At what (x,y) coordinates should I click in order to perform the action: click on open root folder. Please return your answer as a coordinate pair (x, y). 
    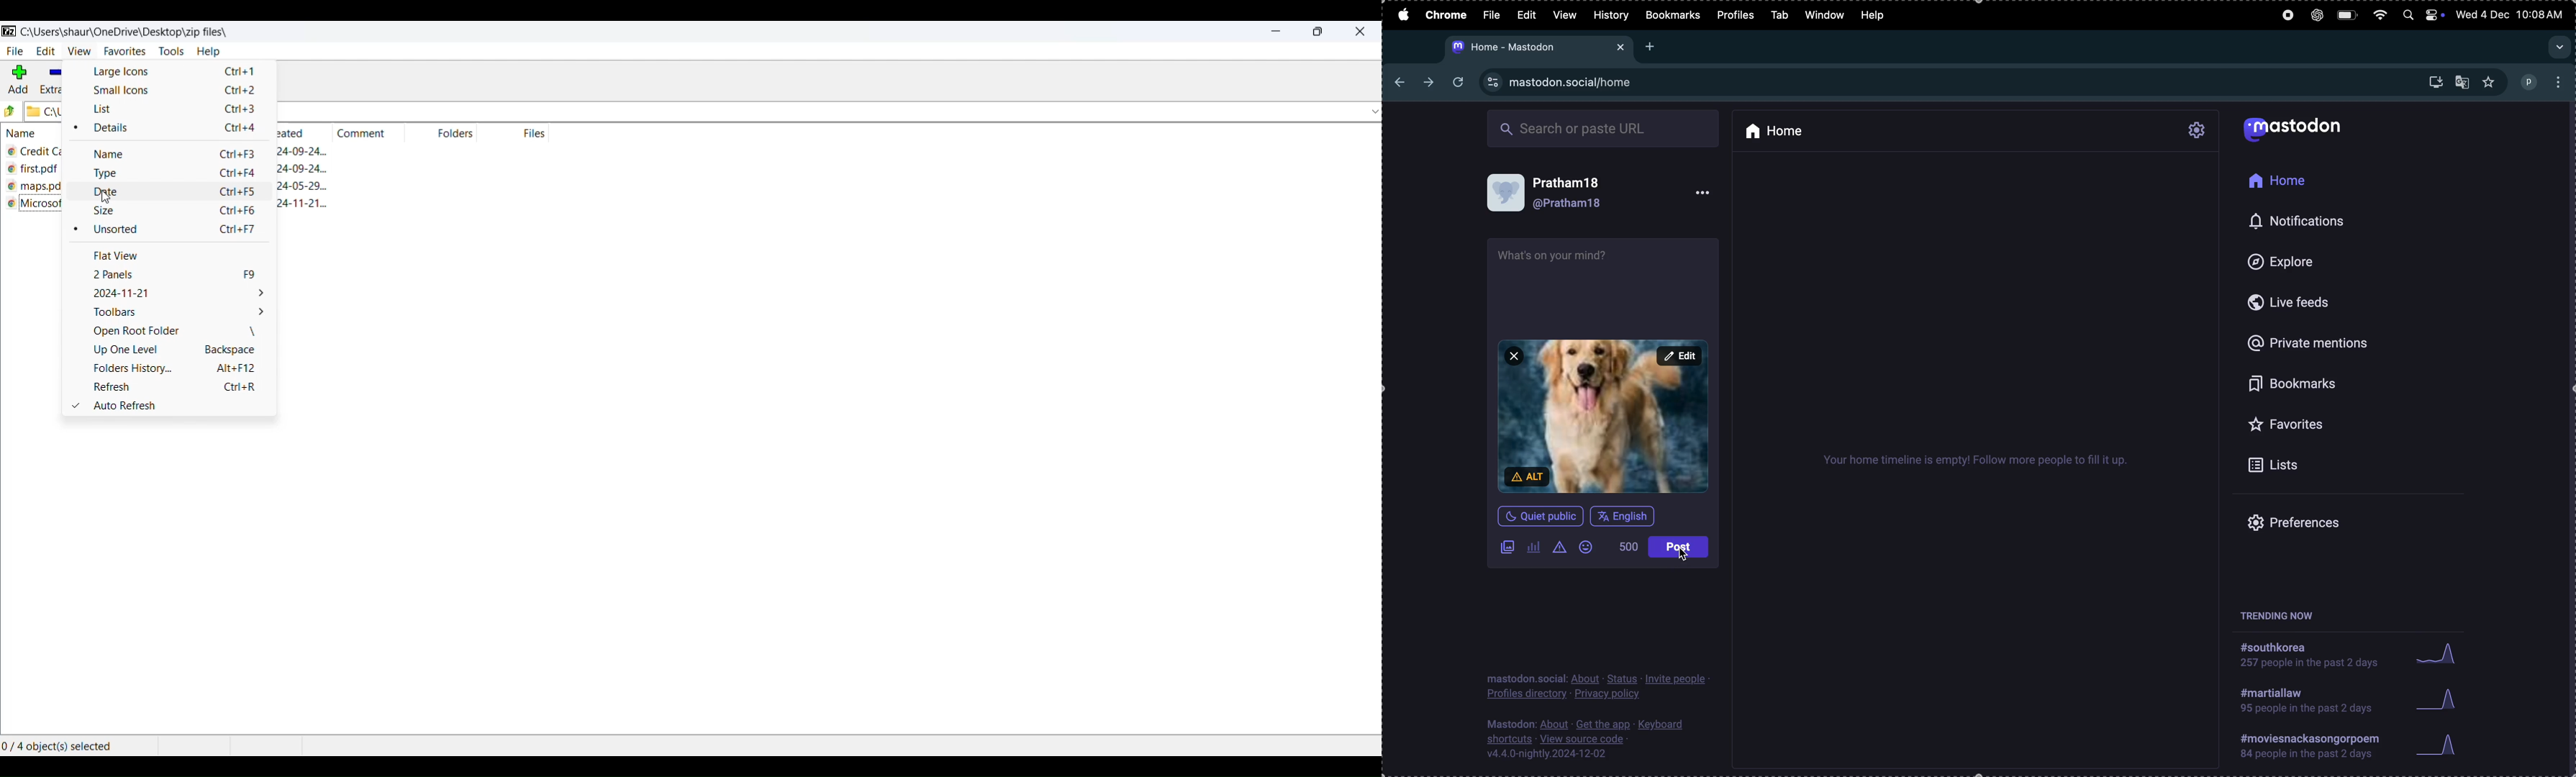
    Looking at the image, I should click on (172, 333).